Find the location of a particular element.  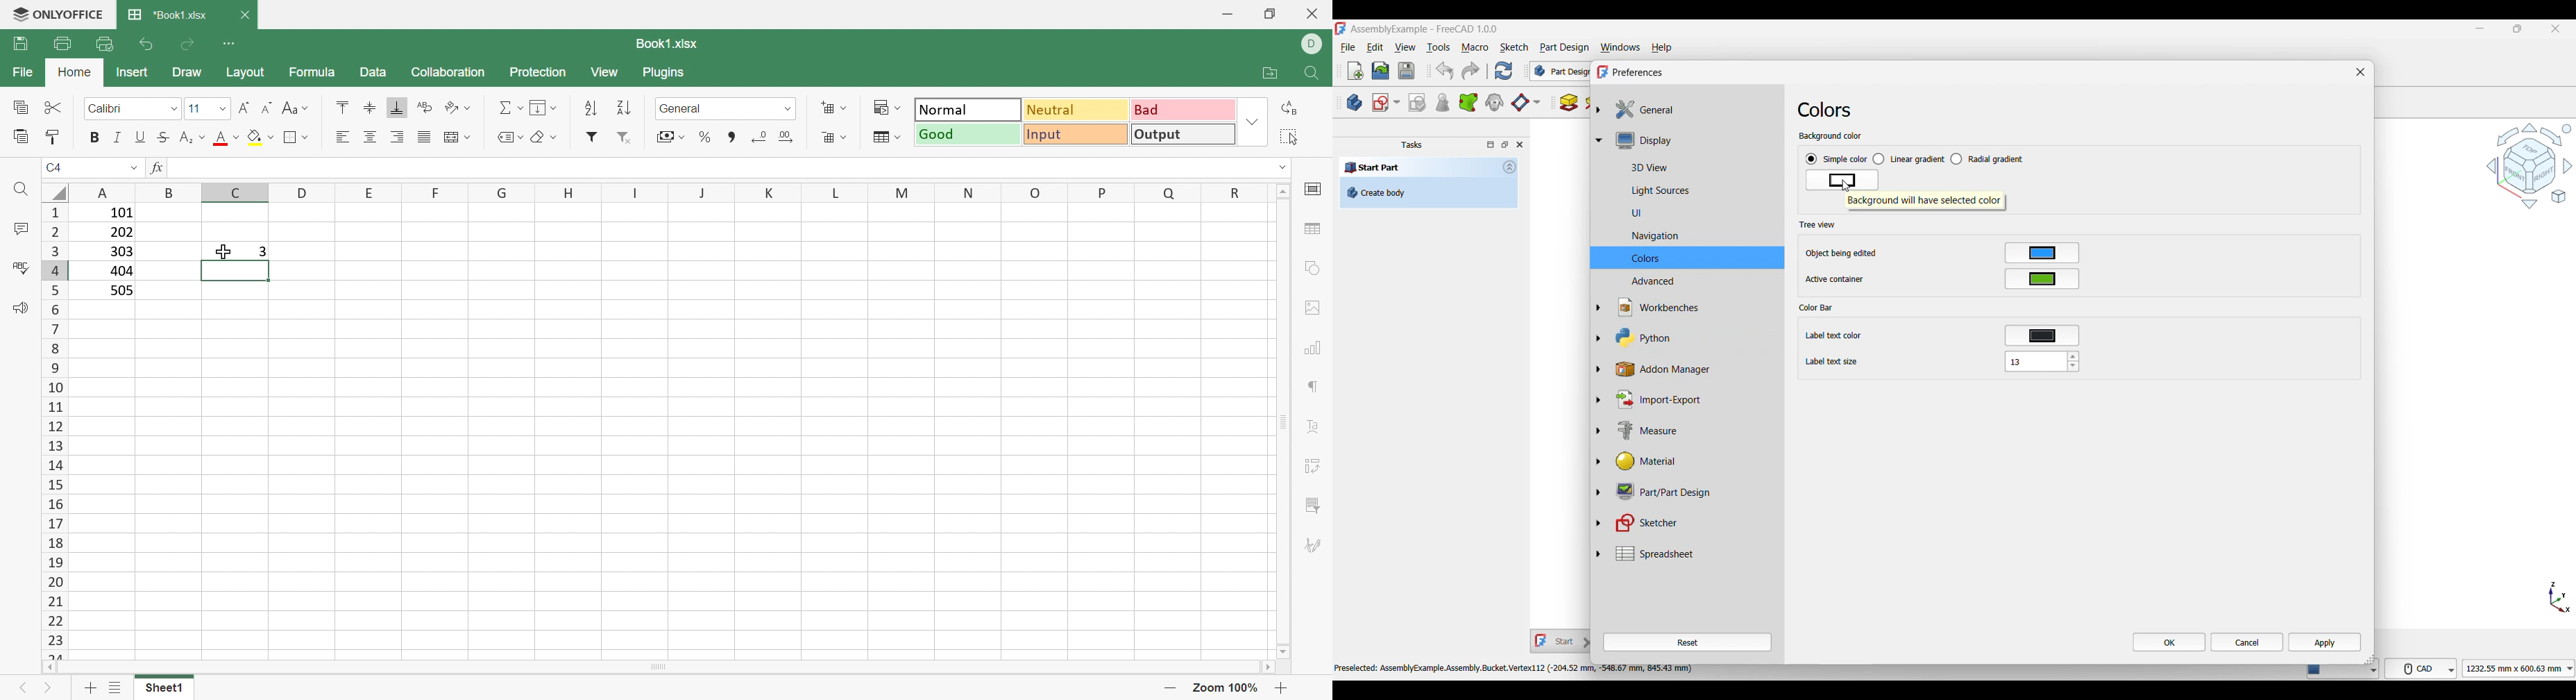

slicer settings is located at coordinates (1314, 505).